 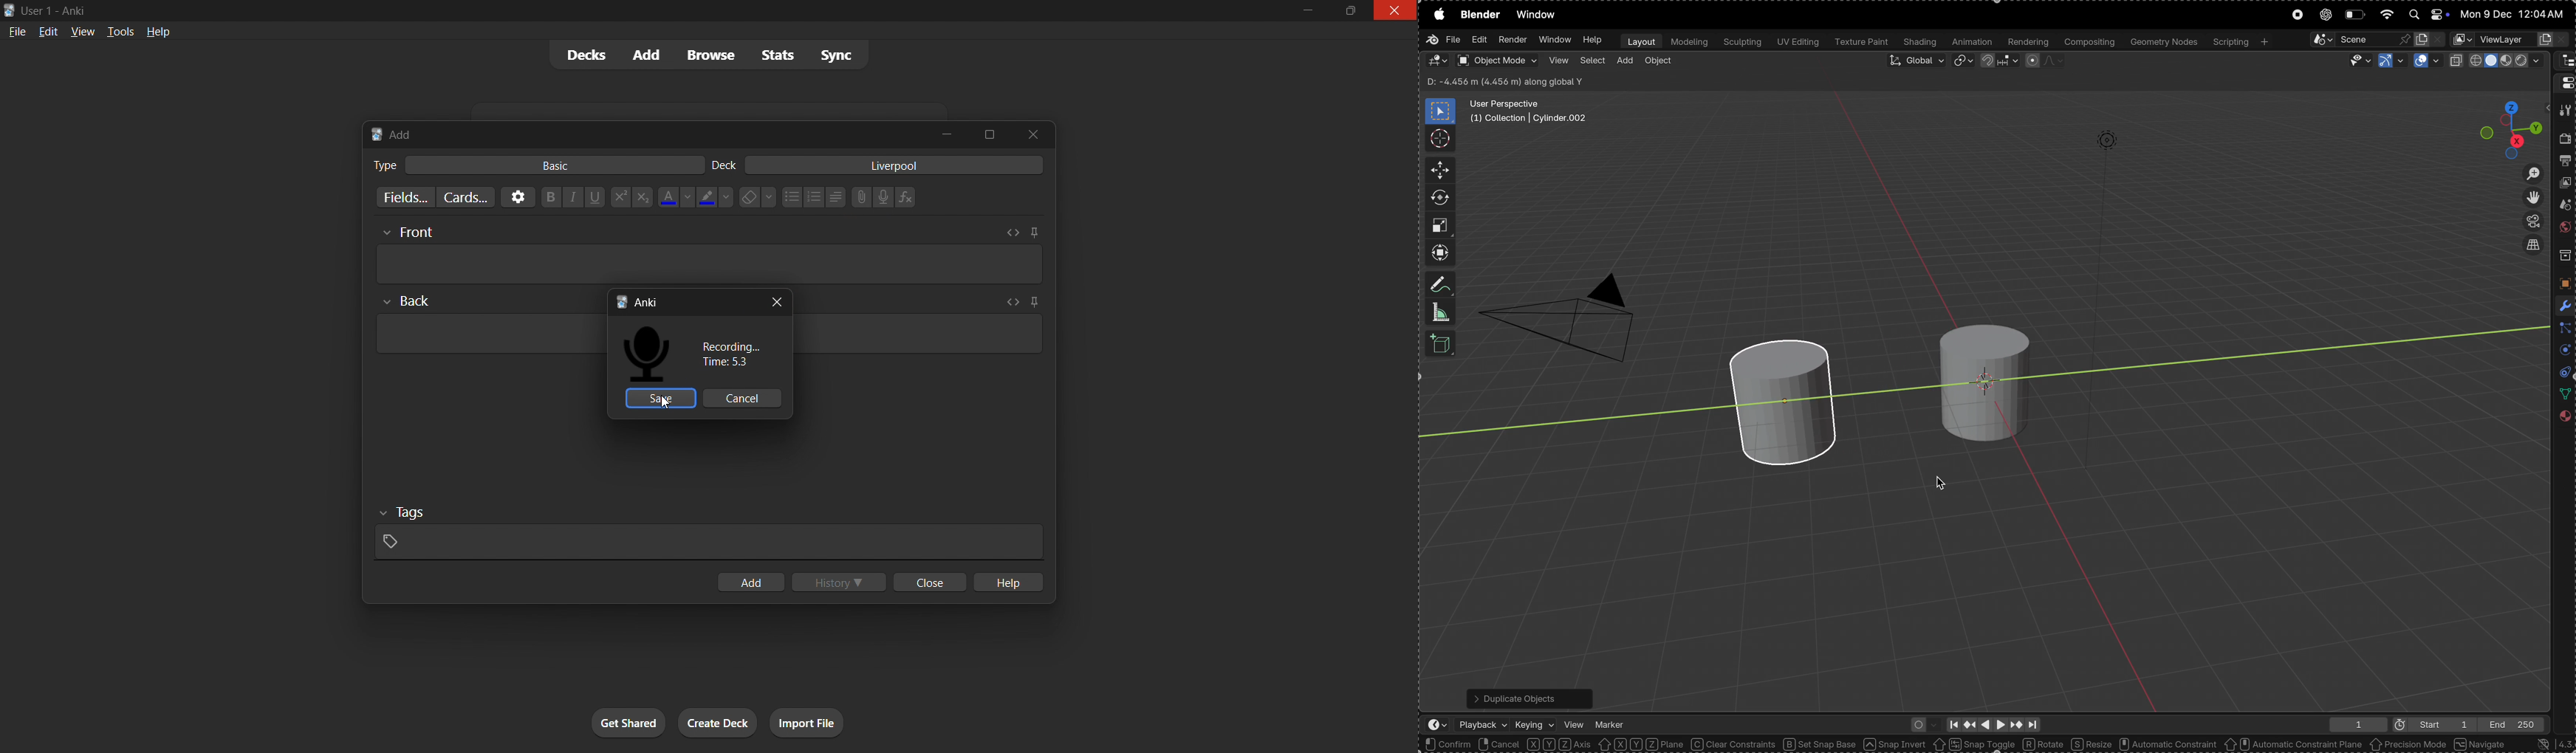 I want to click on view, so click(x=1557, y=61).